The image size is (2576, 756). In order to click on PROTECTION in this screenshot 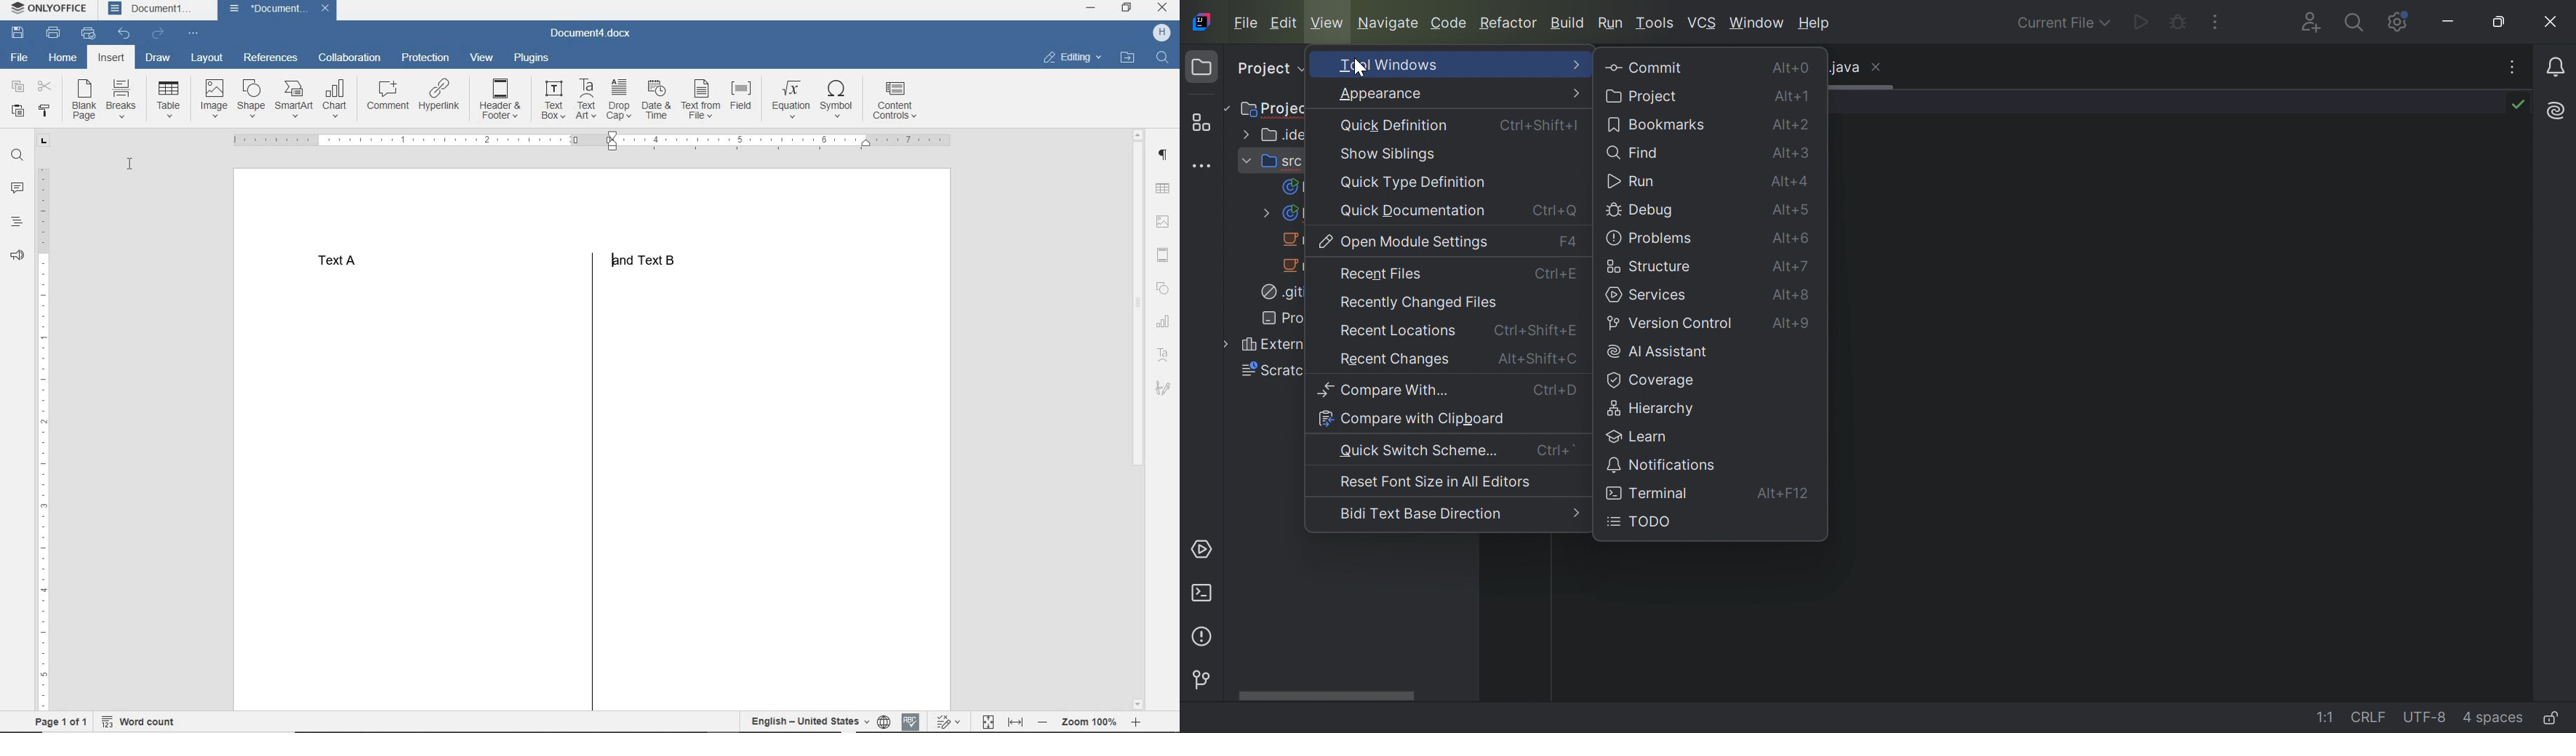, I will do `click(425, 58)`.